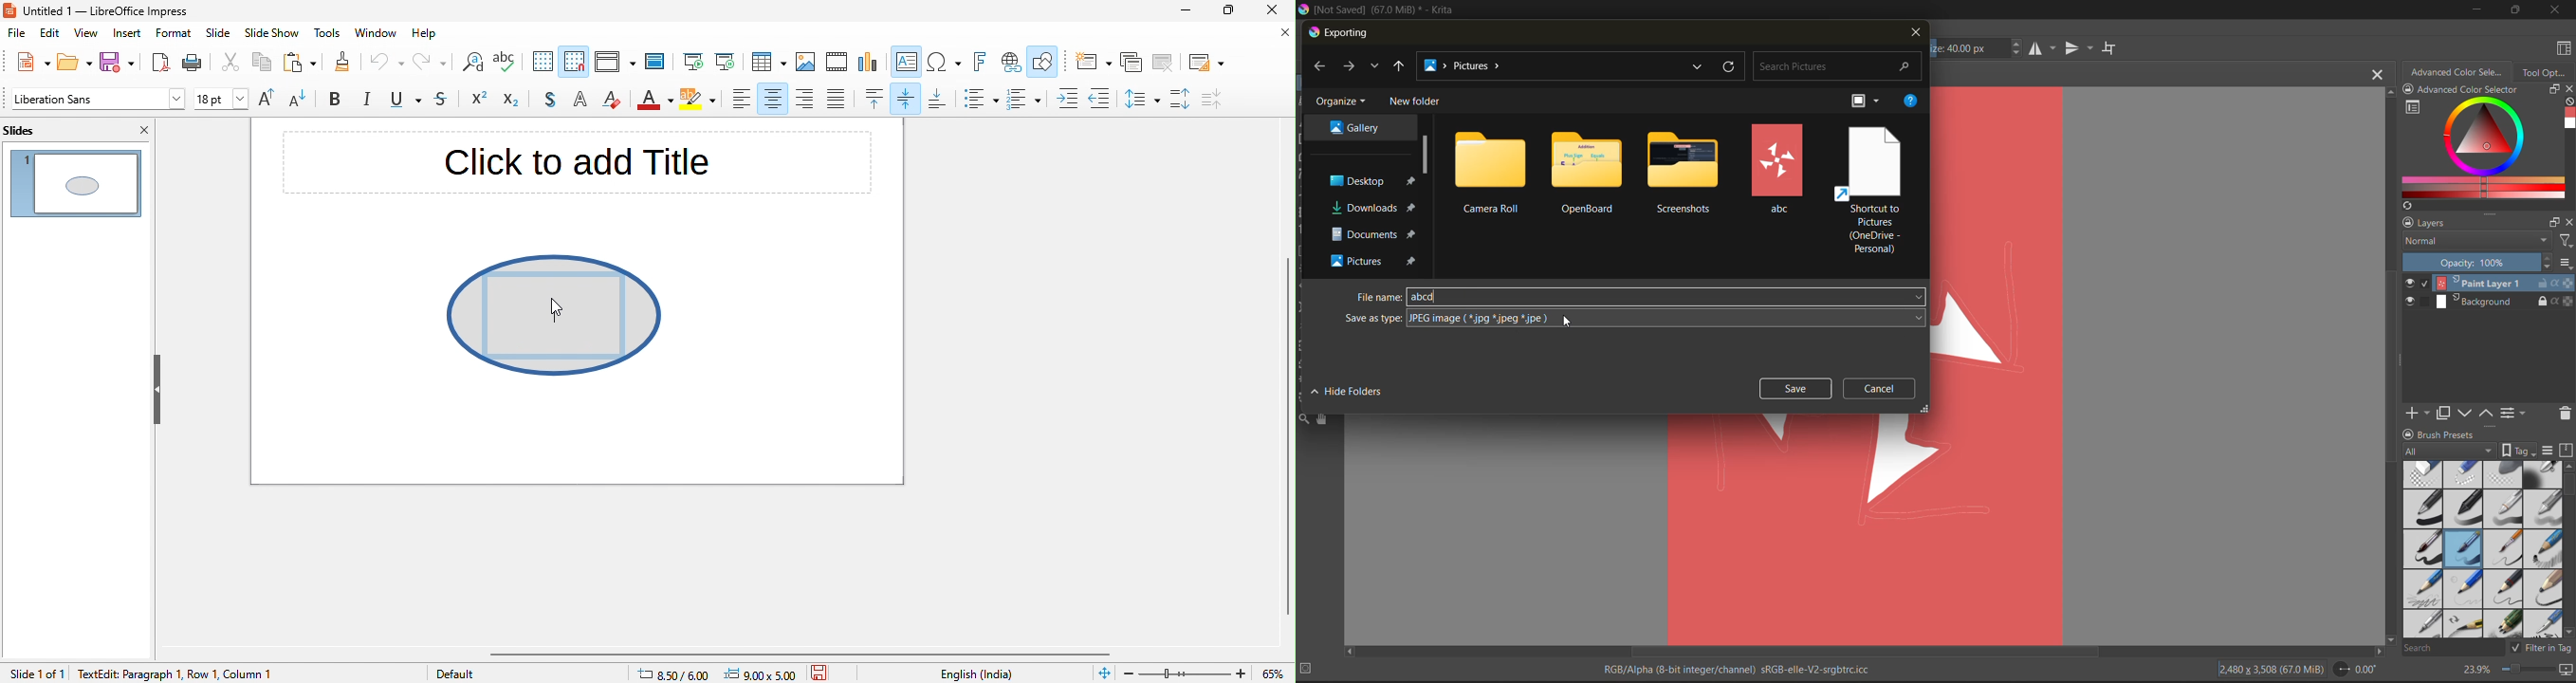 This screenshot has width=2576, height=700. I want to click on align center, so click(773, 99).